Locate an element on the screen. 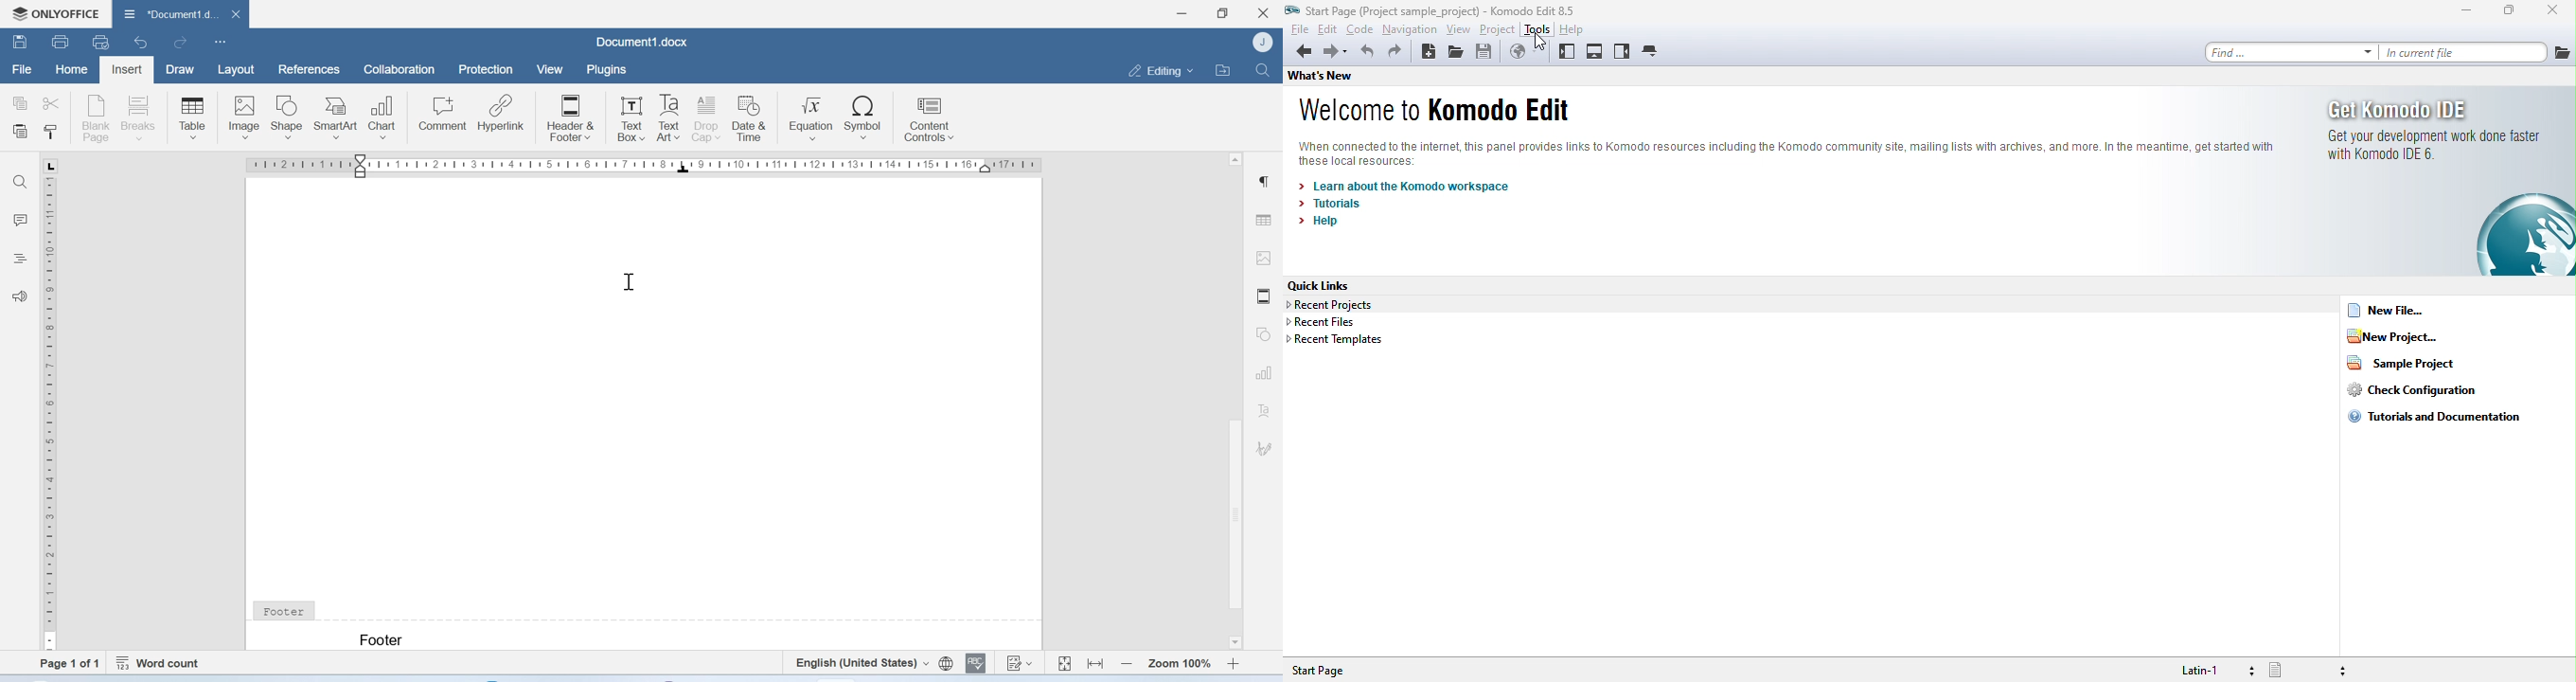 The height and width of the screenshot is (700, 2576). Text: Footer is located at coordinates (385, 639).